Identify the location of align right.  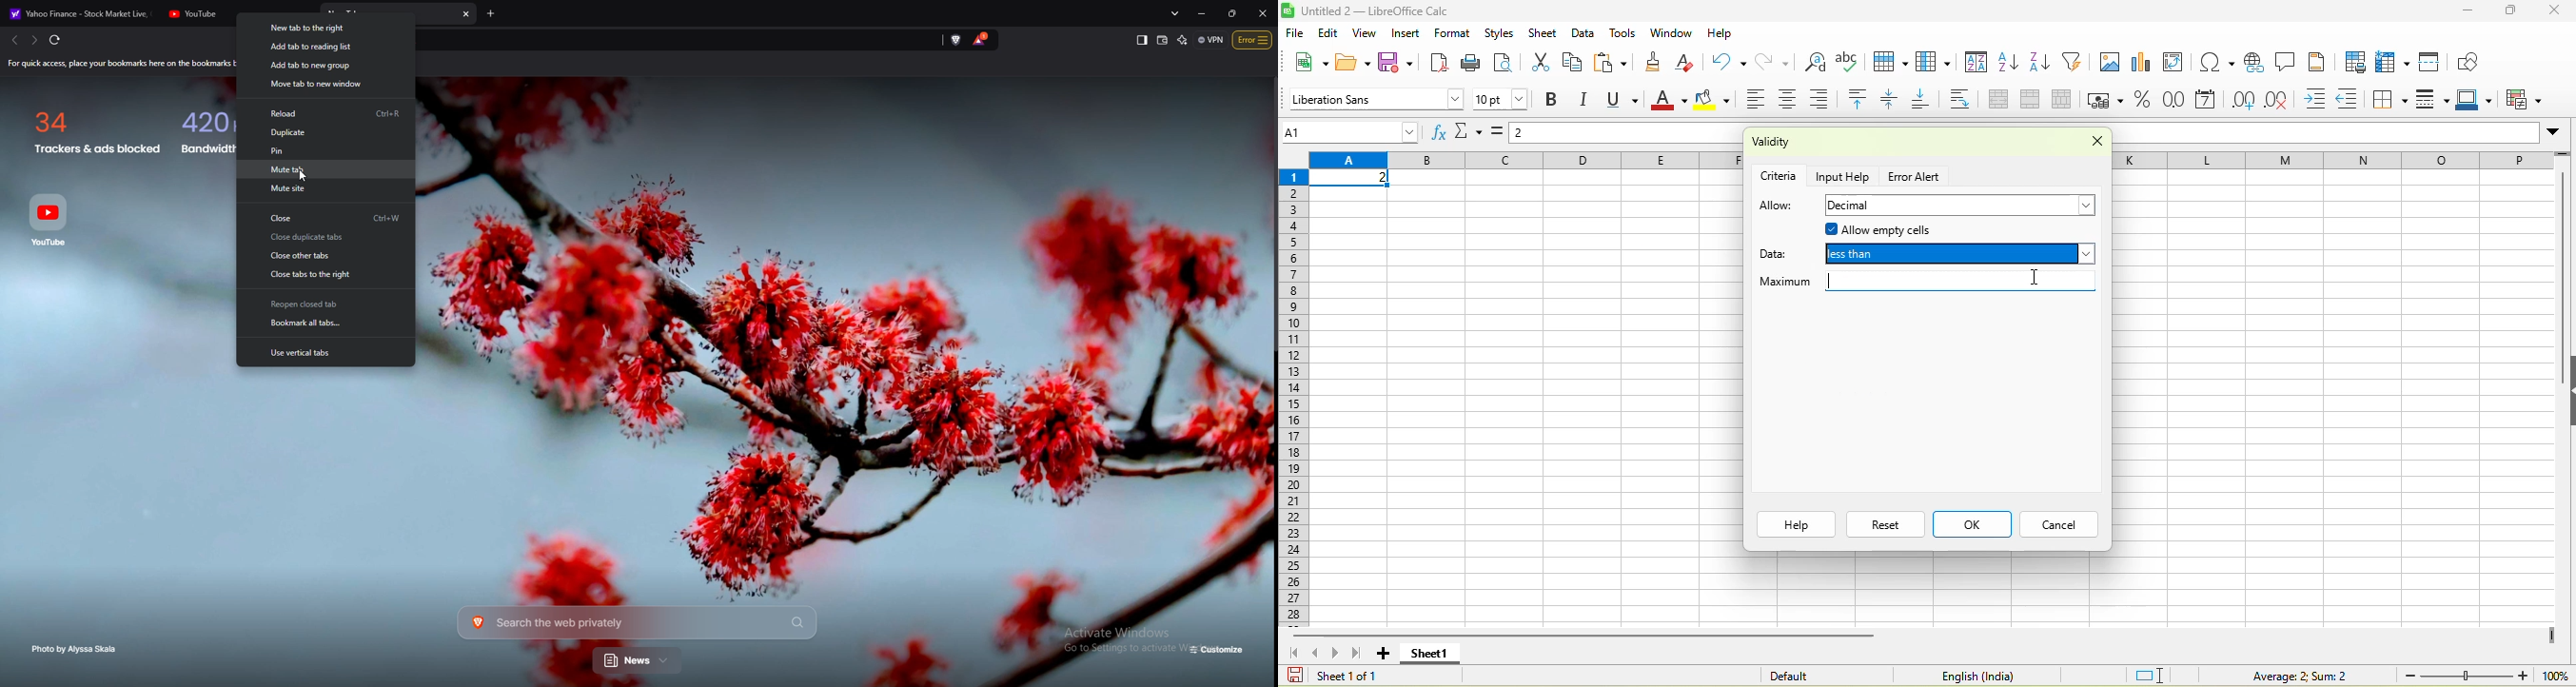
(1825, 99).